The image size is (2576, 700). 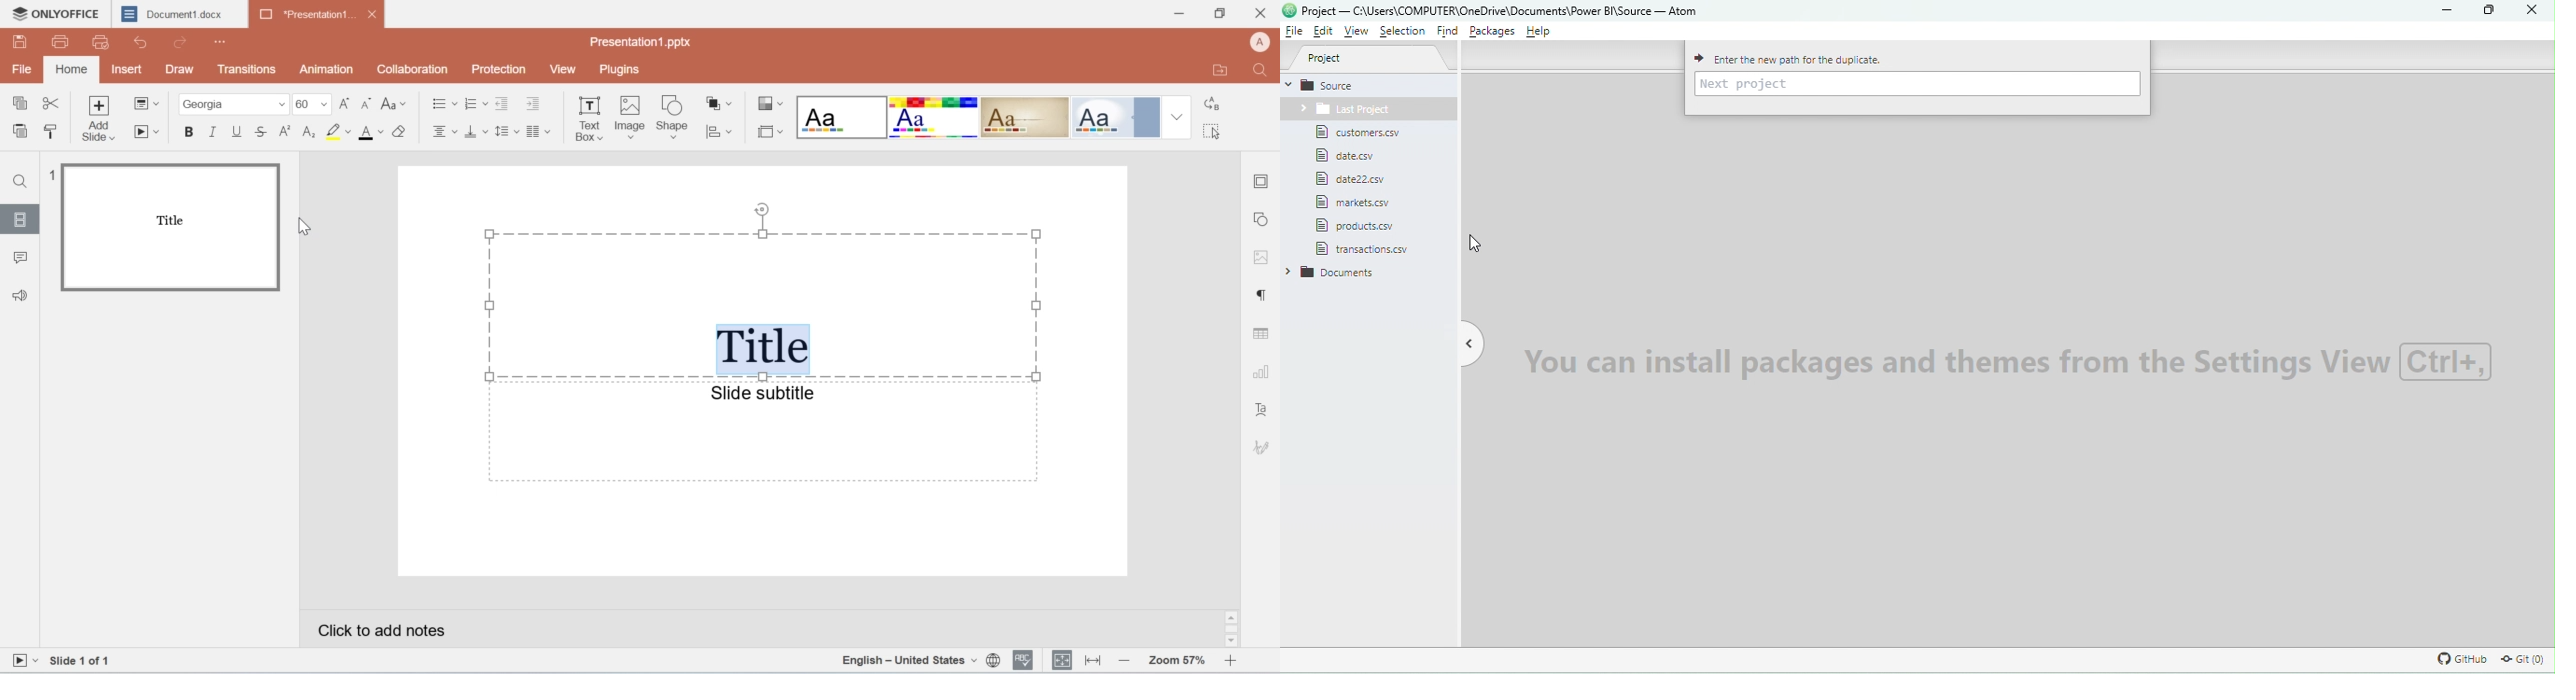 What do you see at coordinates (87, 662) in the screenshot?
I see `Slides numbering` at bounding box center [87, 662].